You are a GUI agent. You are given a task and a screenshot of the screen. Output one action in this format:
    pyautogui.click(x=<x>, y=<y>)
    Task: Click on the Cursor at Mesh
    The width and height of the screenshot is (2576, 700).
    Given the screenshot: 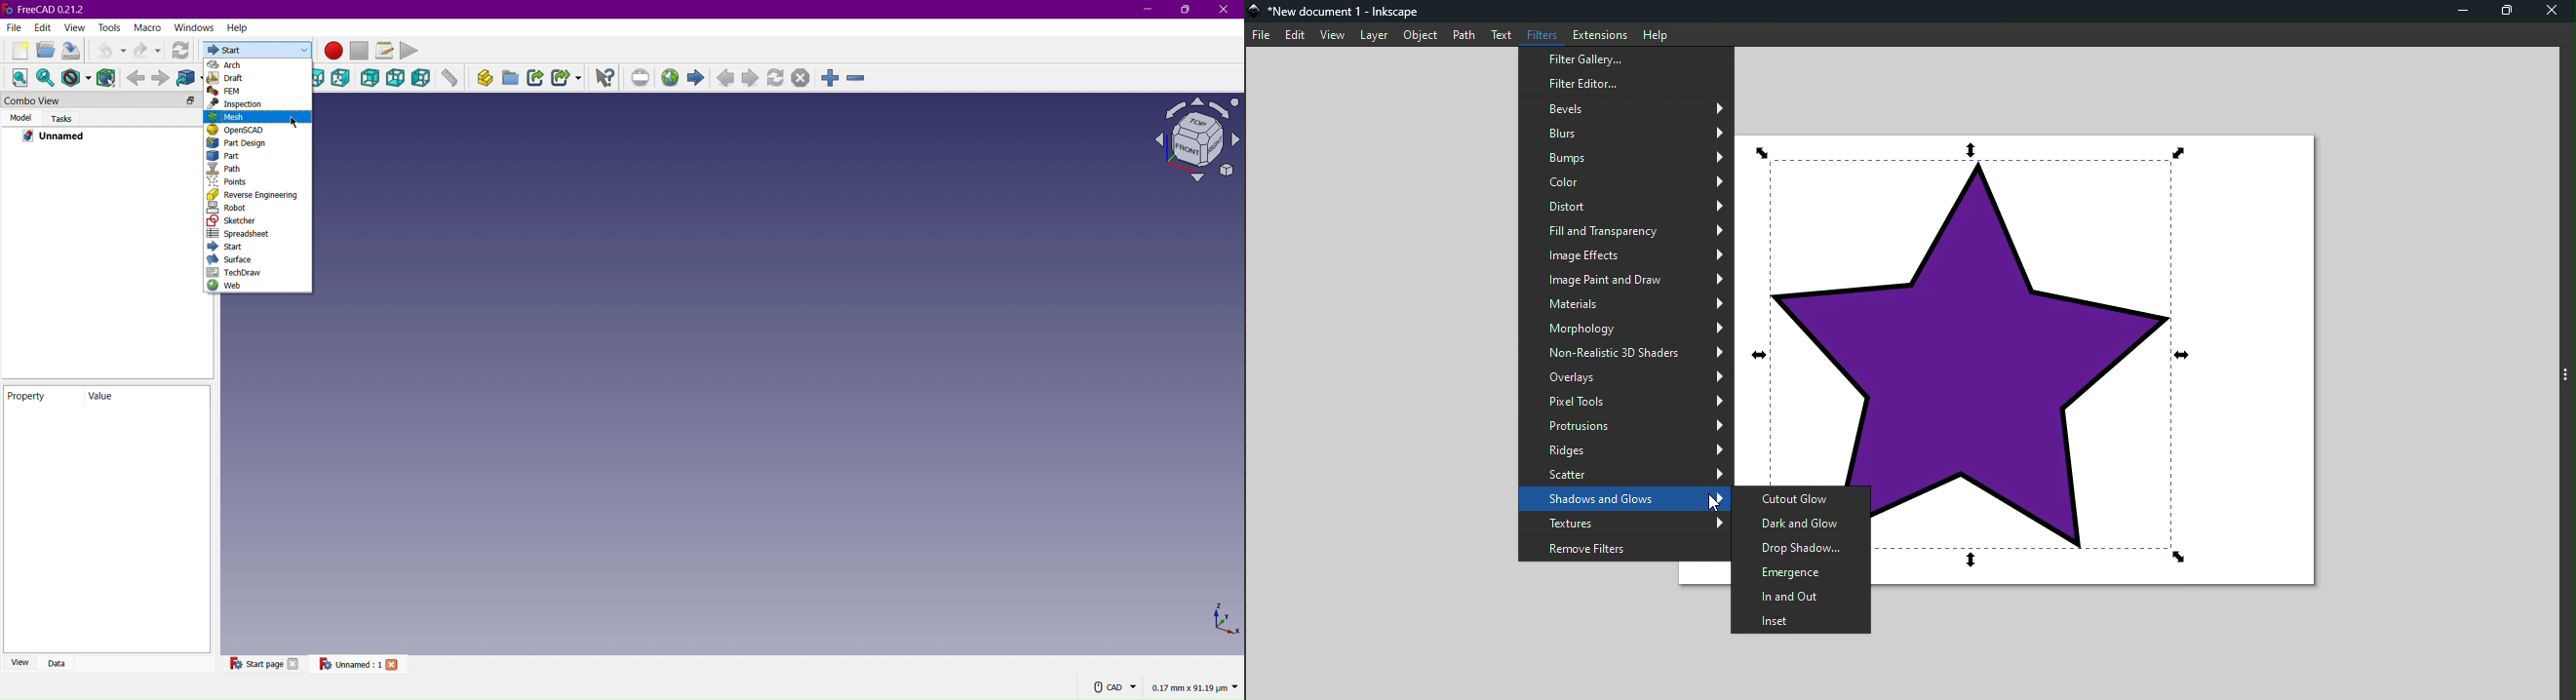 What is the action you would take?
    pyautogui.click(x=294, y=122)
    